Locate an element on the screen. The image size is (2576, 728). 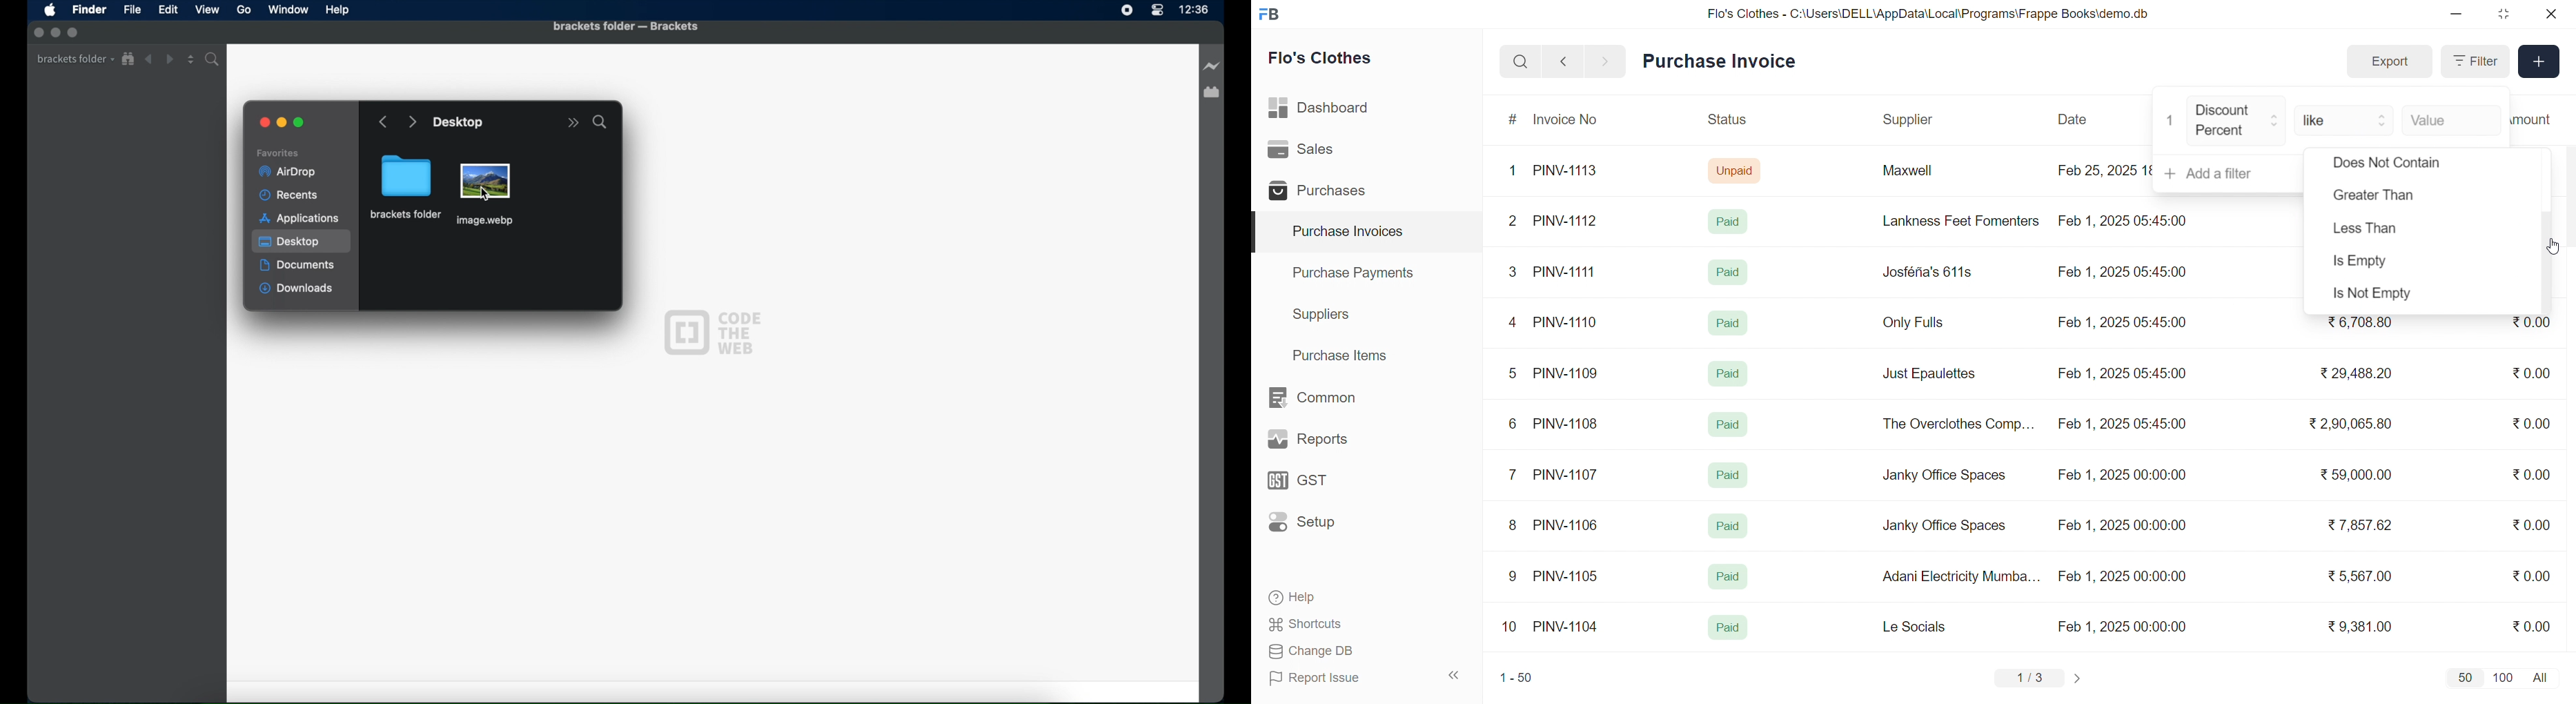
Purchase Items is located at coordinates (1345, 353).